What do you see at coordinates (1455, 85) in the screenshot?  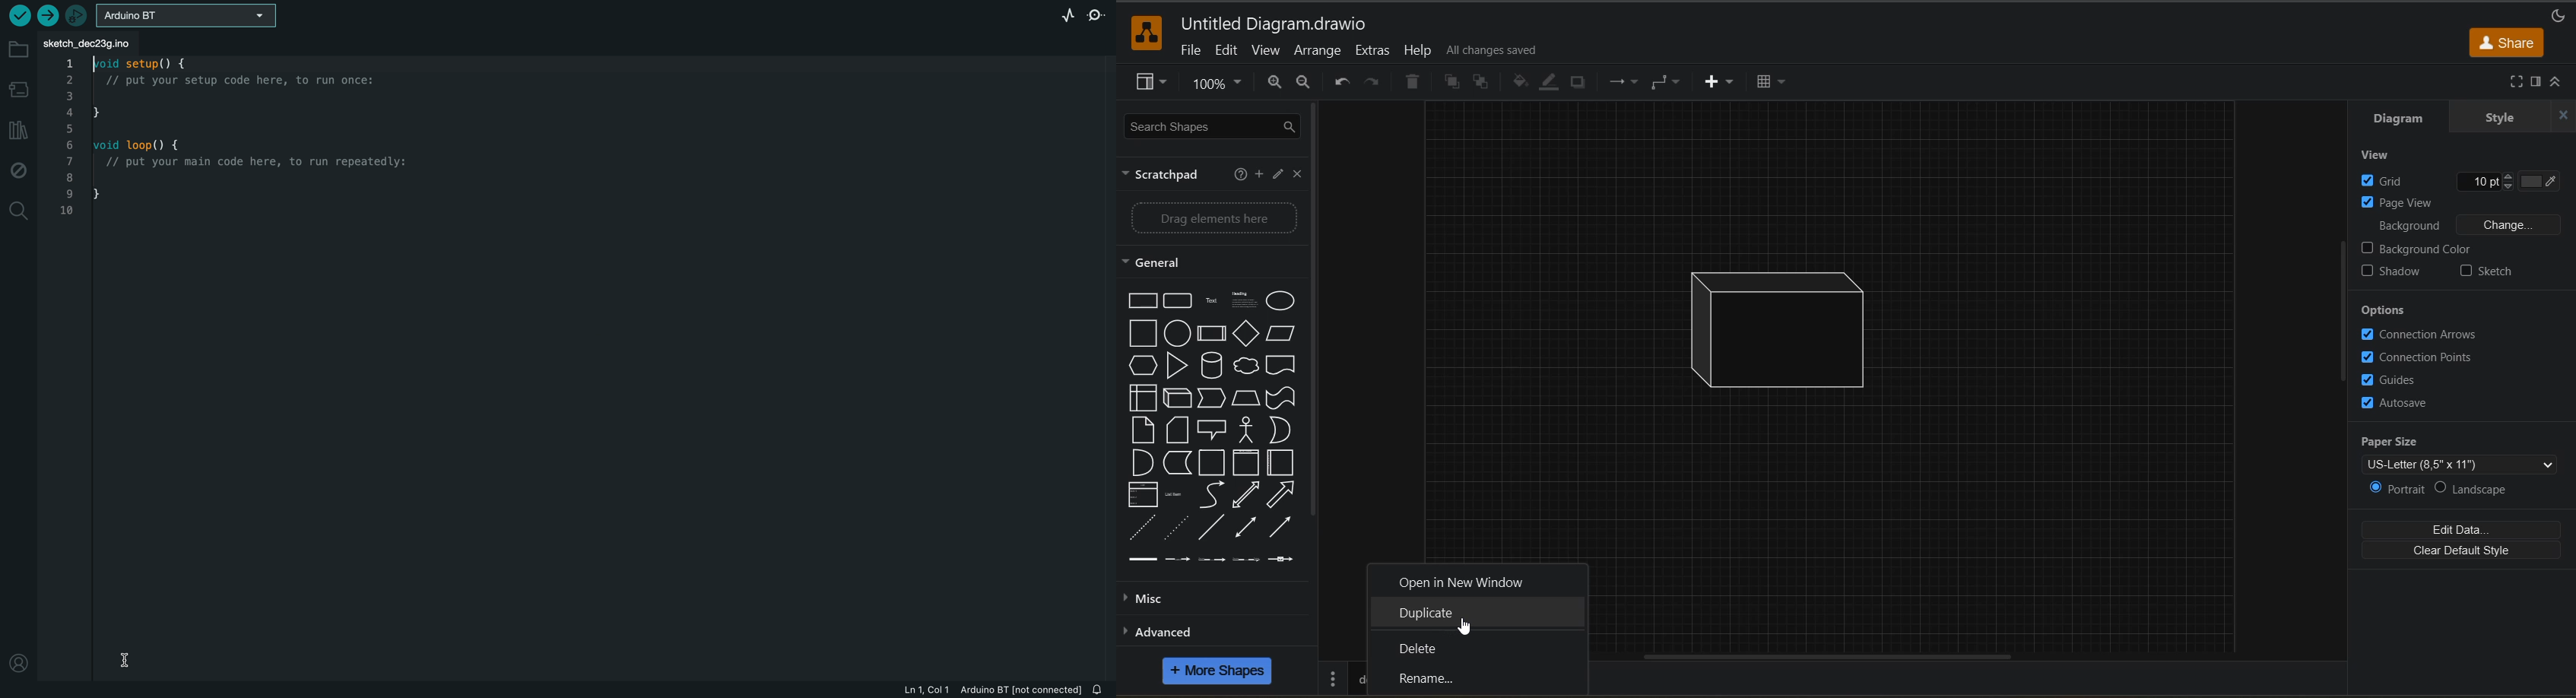 I see `to front` at bounding box center [1455, 85].